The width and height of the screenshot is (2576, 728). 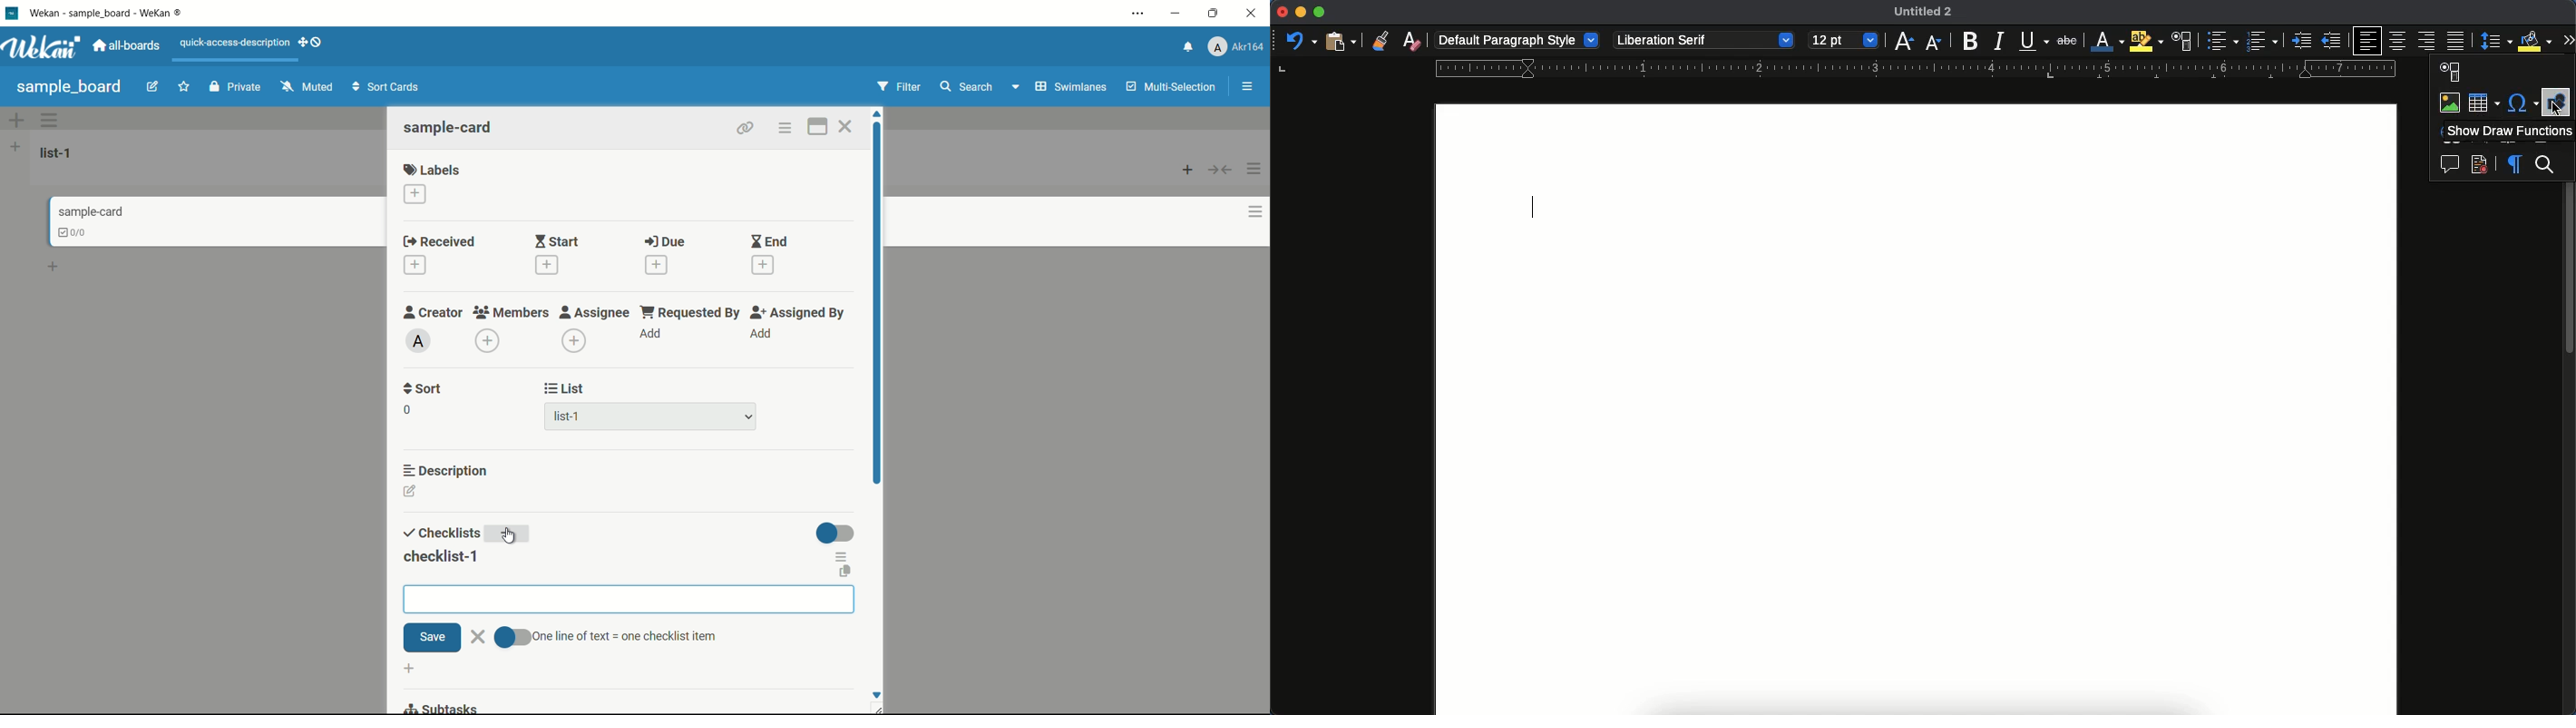 What do you see at coordinates (1255, 13) in the screenshot?
I see `close app` at bounding box center [1255, 13].